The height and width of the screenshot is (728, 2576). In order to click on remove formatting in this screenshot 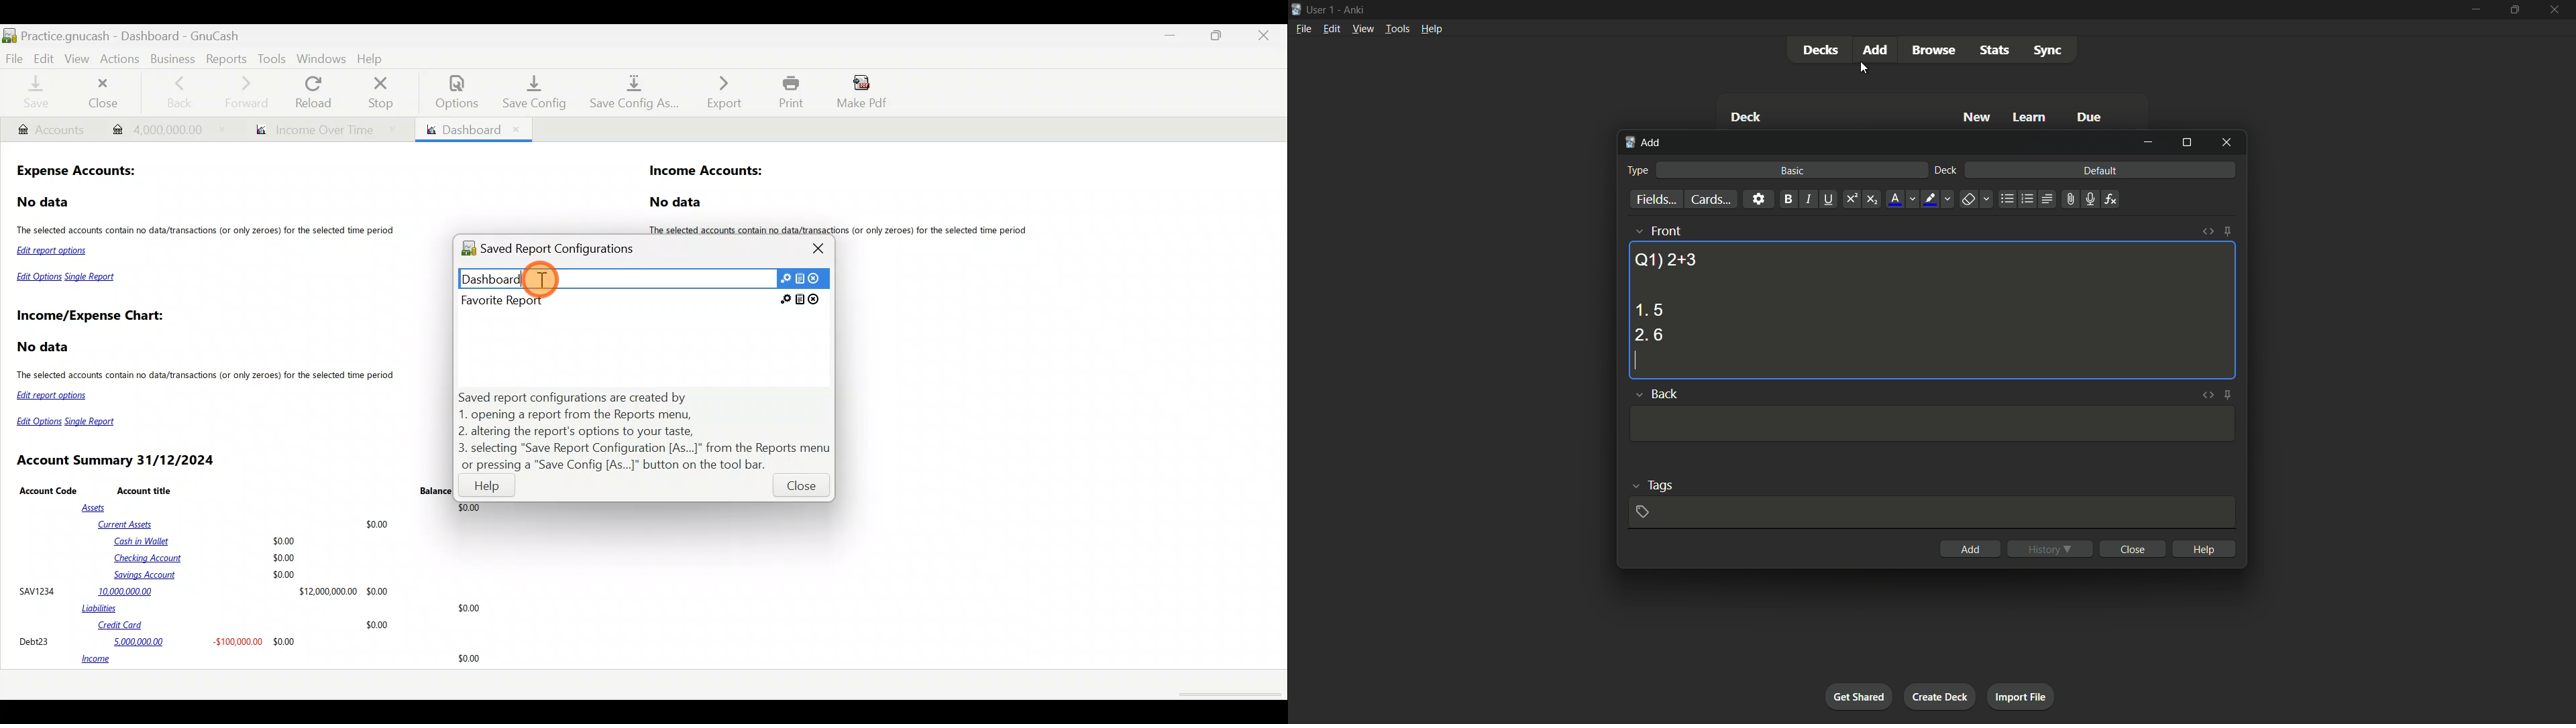, I will do `click(1968, 200)`.